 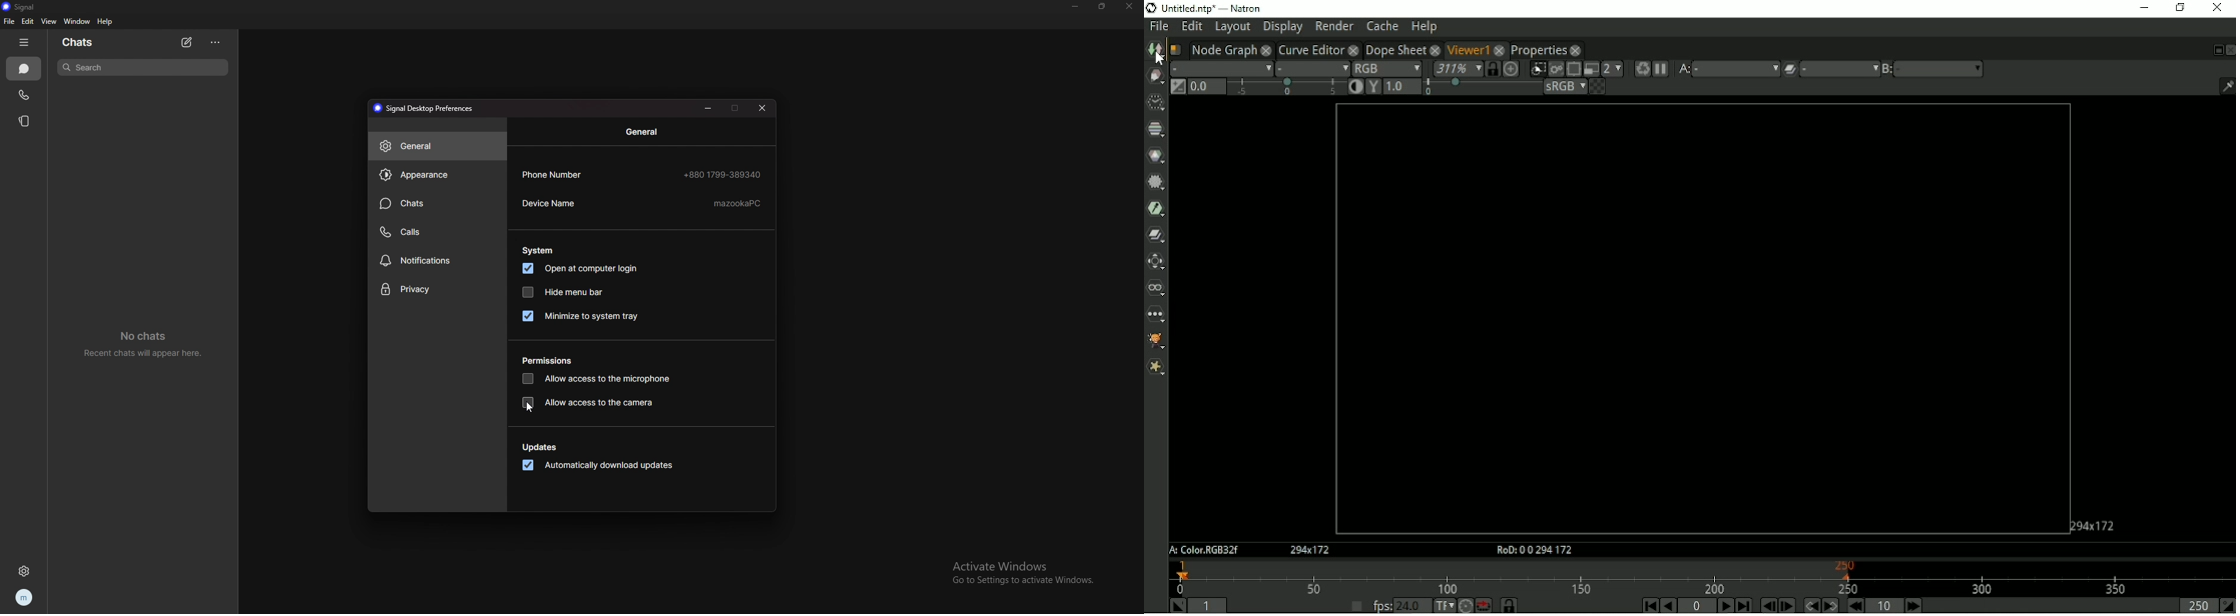 What do you see at coordinates (1465, 48) in the screenshot?
I see `Viewer` at bounding box center [1465, 48].